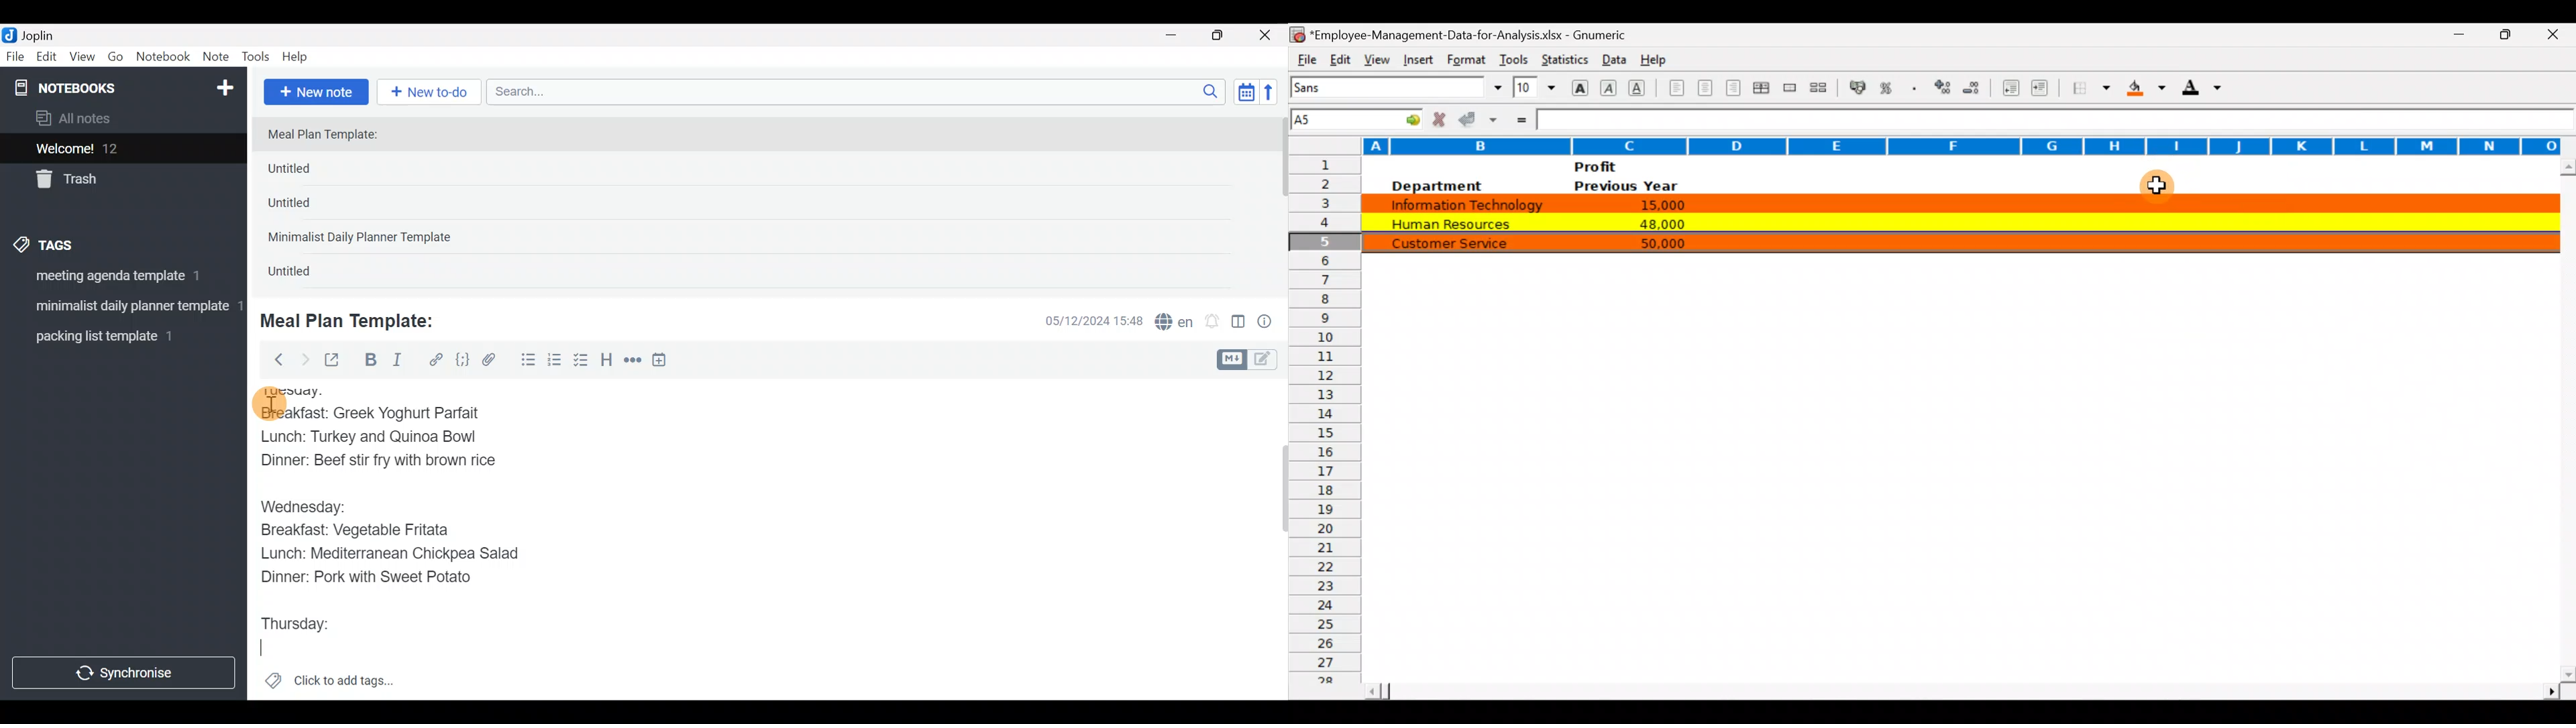 This screenshot has height=728, width=2576. What do you see at coordinates (2565, 420) in the screenshot?
I see `Scroll bar` at bounding box center [2565, 420].